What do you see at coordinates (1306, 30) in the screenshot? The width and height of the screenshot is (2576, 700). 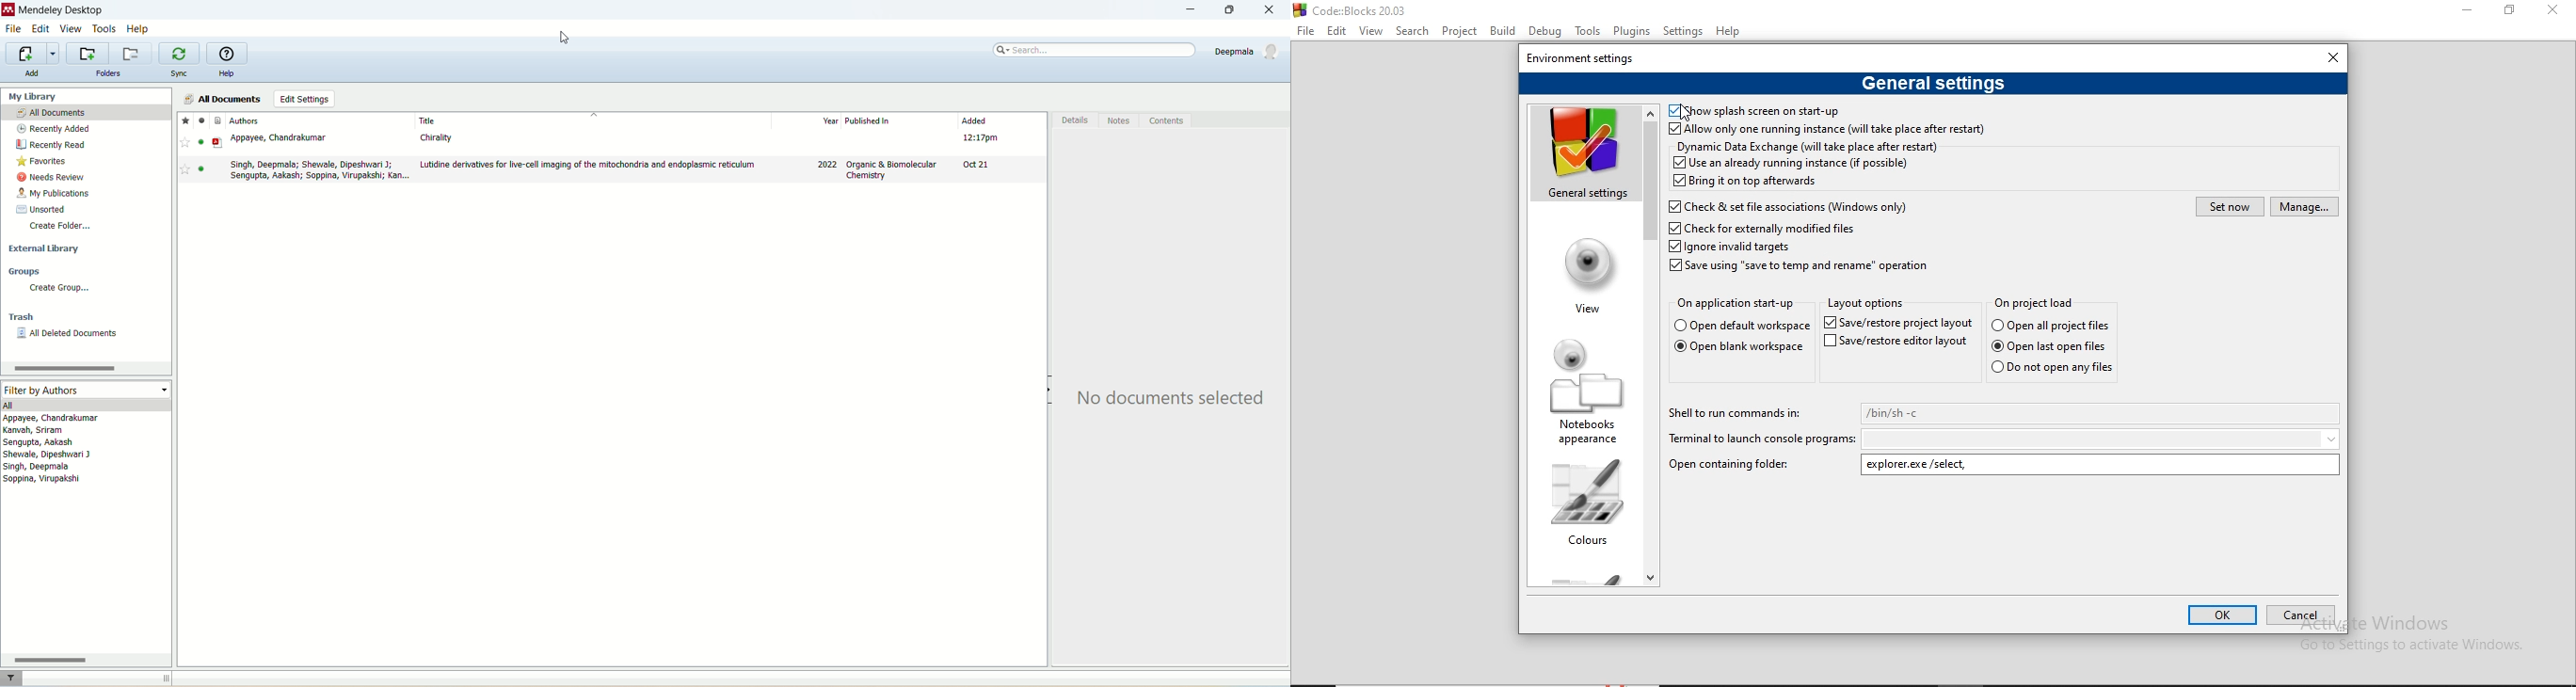 I see `File` at bounding box center [1306, 30].